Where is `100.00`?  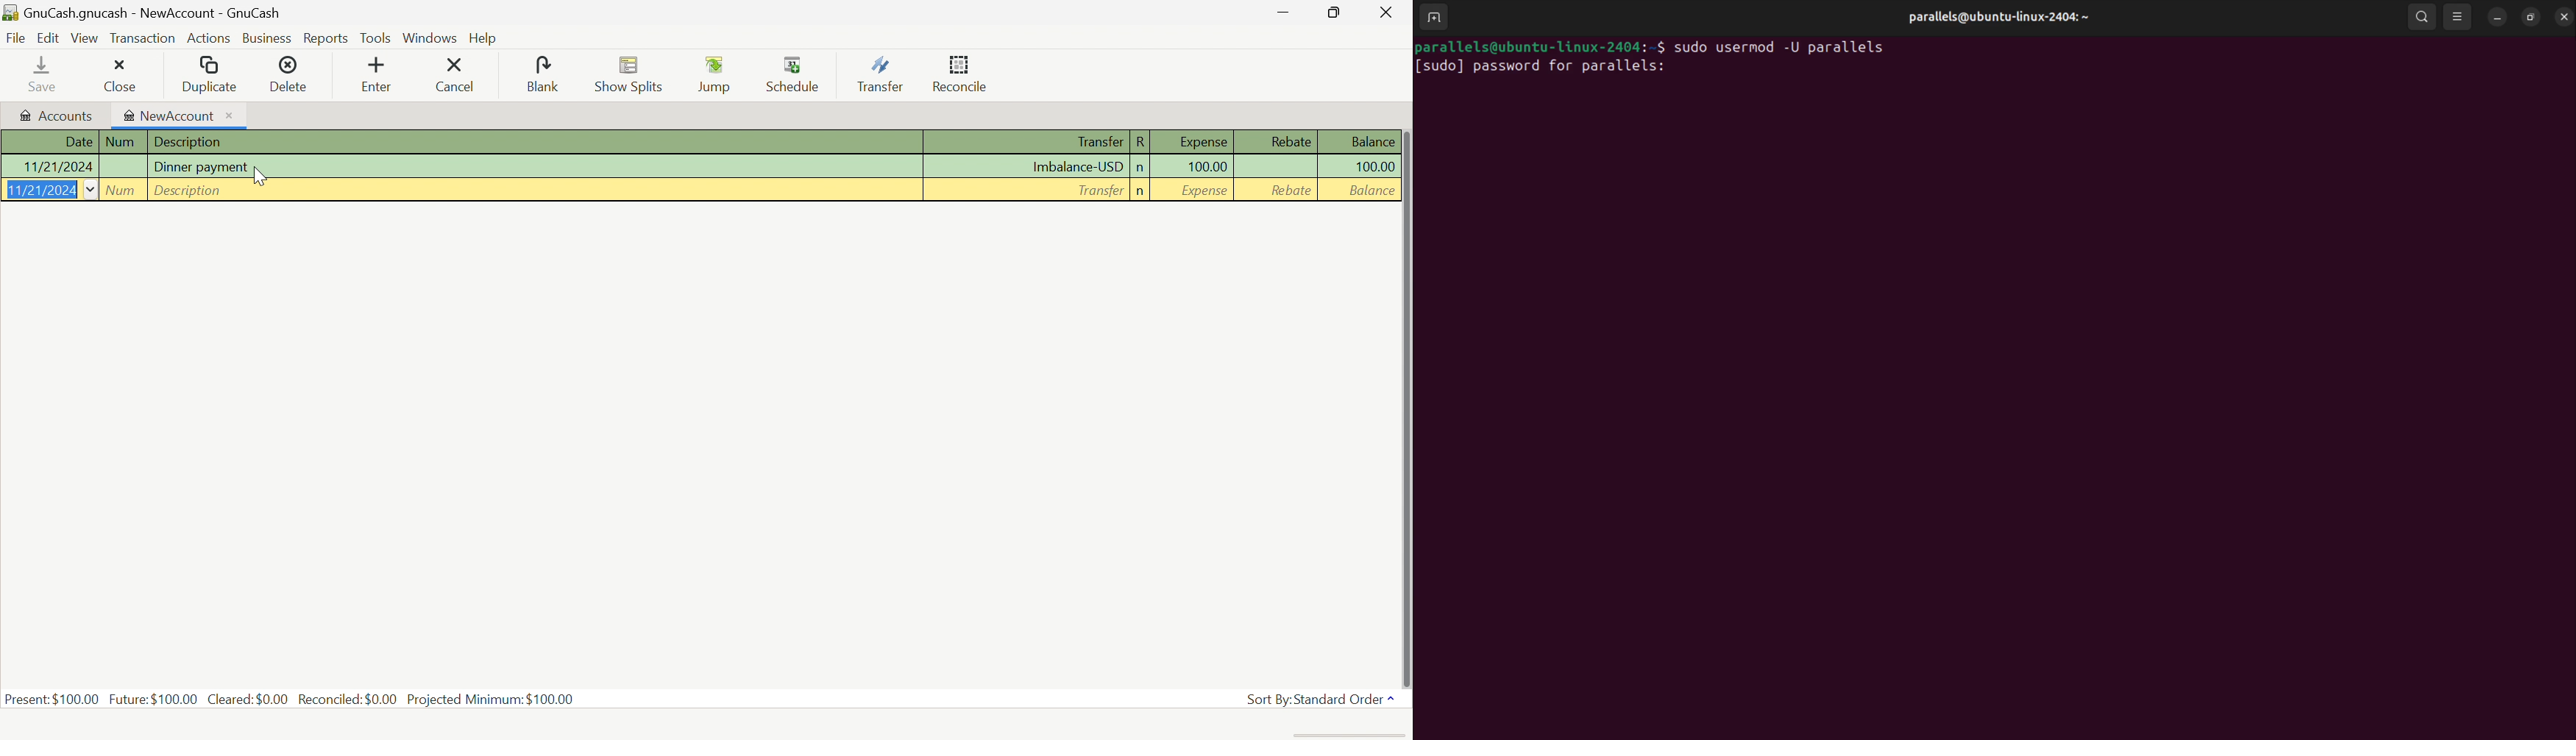 100.00 is located at coordinates (1207, 168).